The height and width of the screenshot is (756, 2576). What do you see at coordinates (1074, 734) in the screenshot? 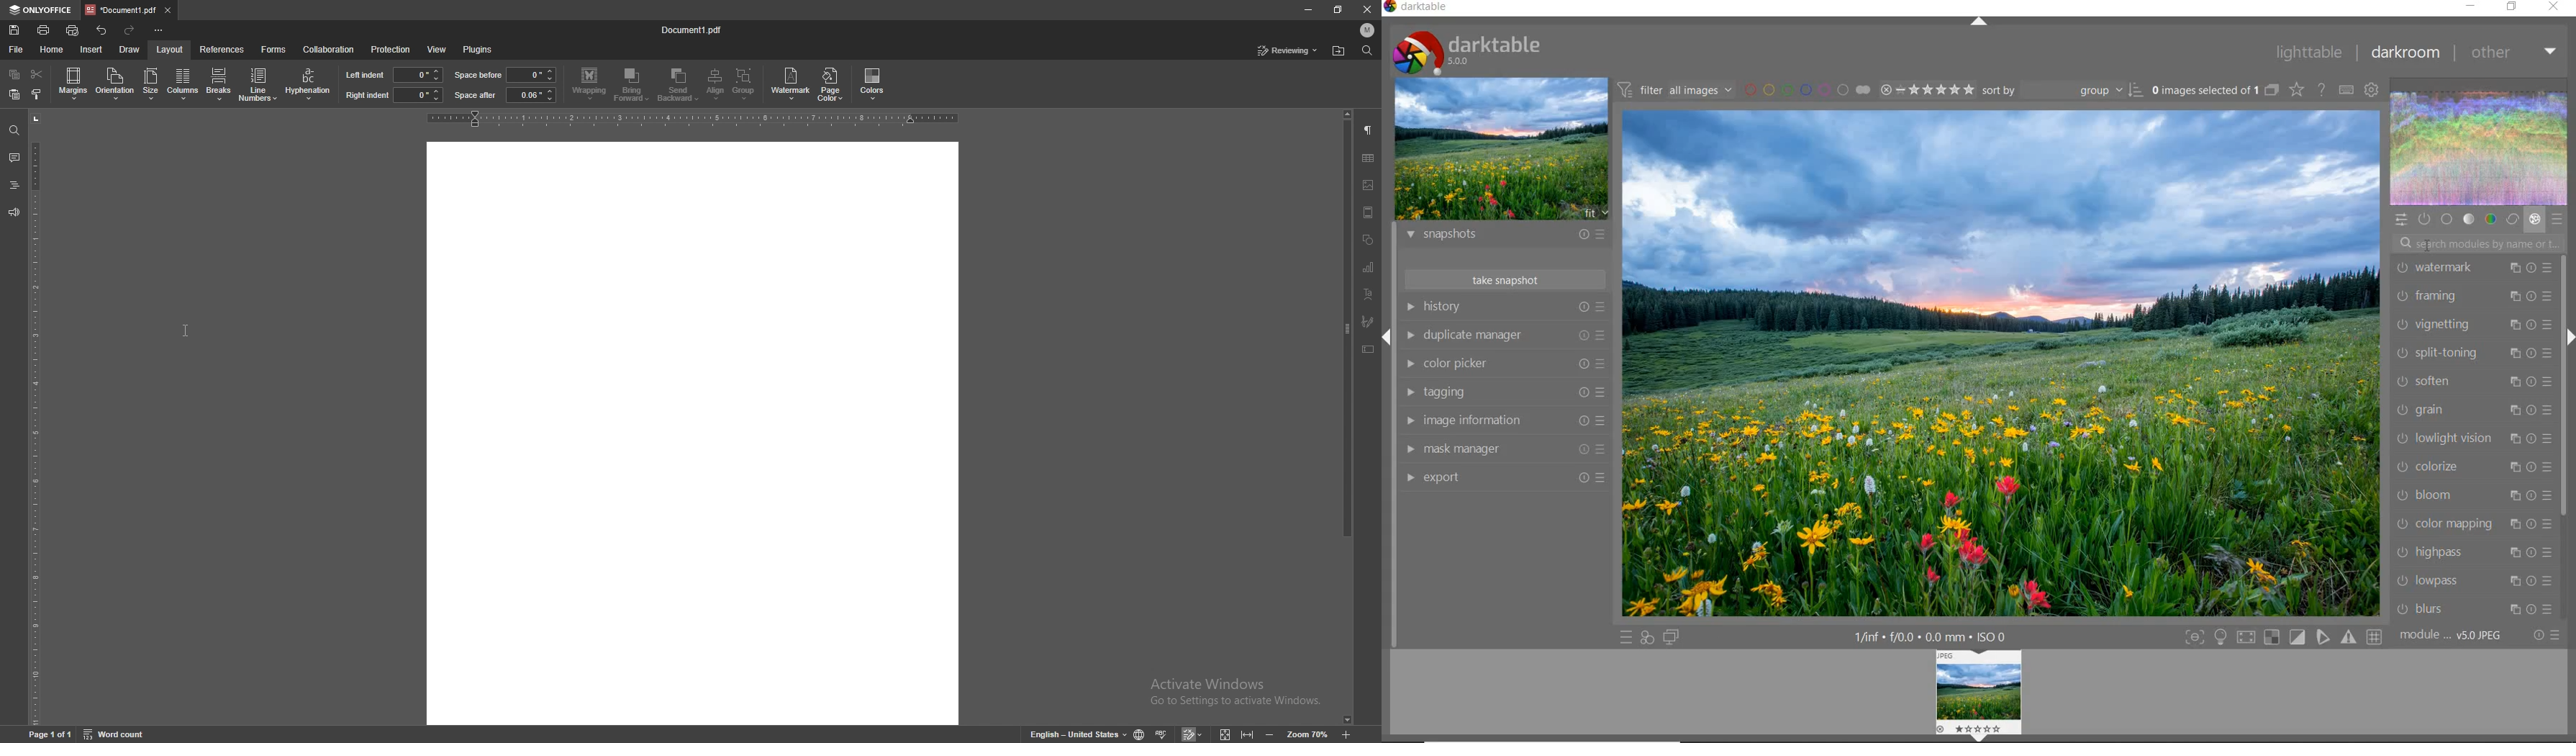
I see `English - United states` at bounding box center [1074, 734].